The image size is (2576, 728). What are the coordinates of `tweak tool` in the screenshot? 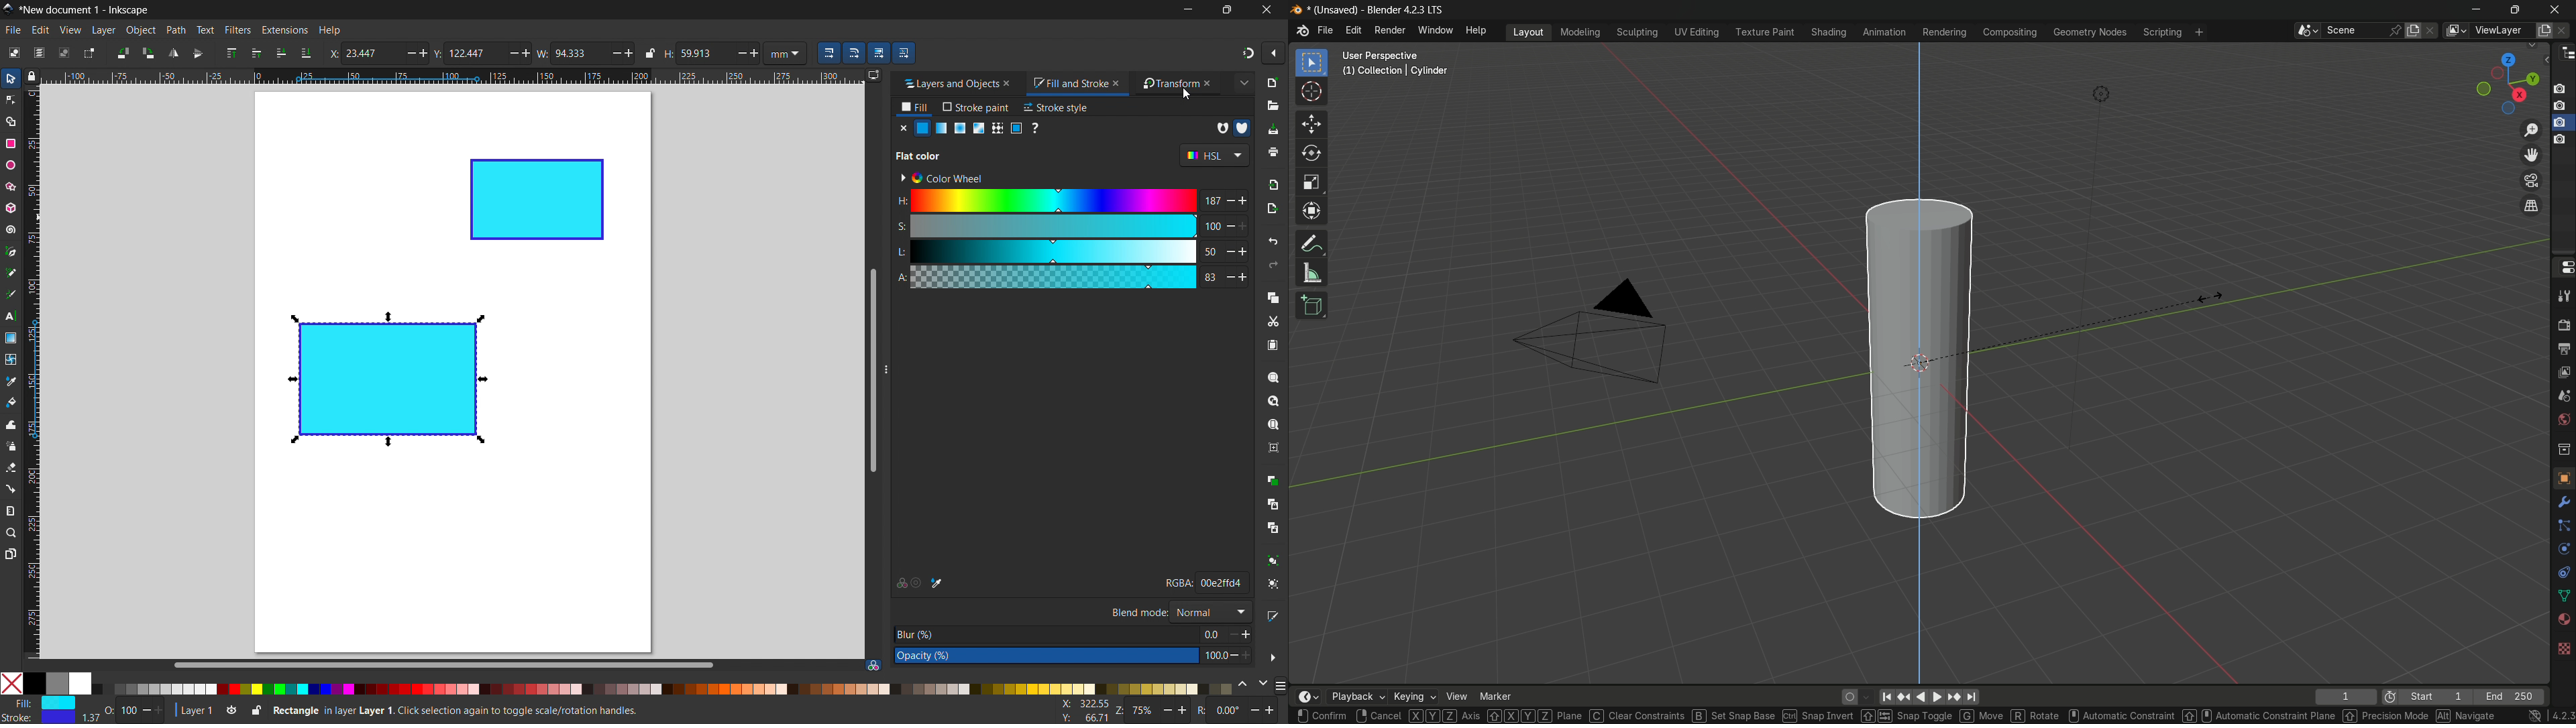 It's located at (11, 424).